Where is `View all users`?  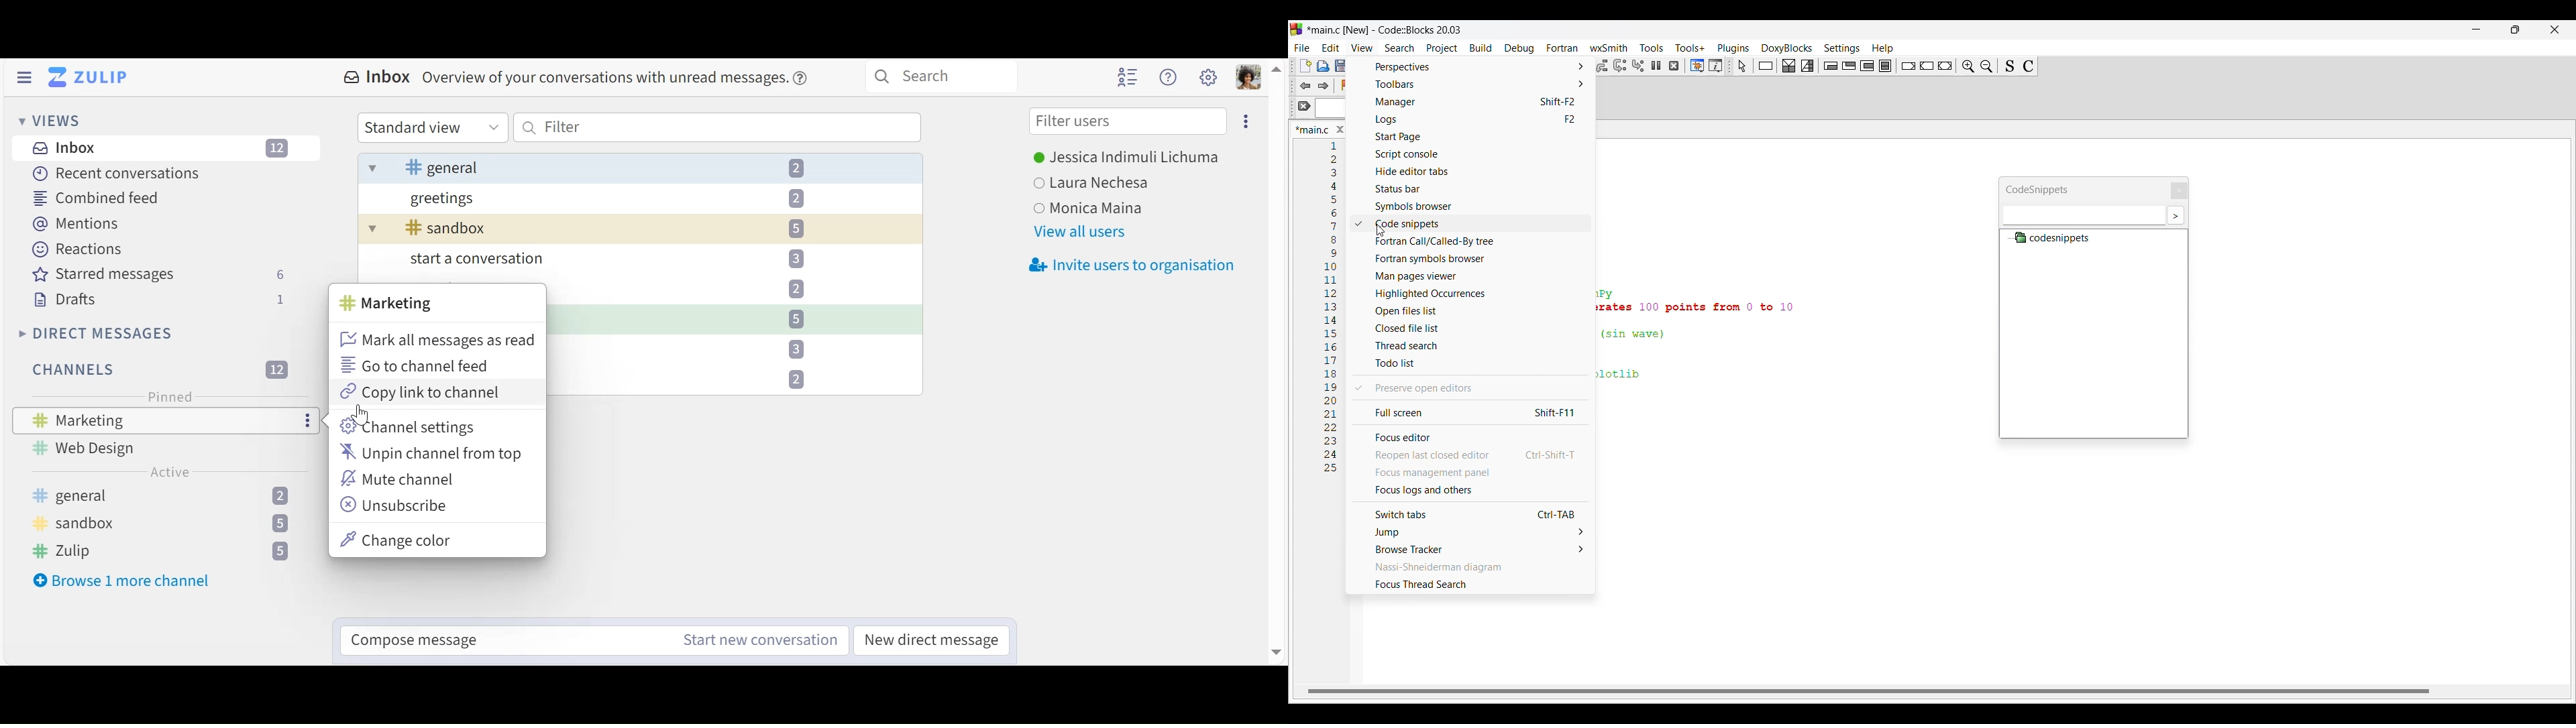
View all users is located at coordinates (1080, 232).